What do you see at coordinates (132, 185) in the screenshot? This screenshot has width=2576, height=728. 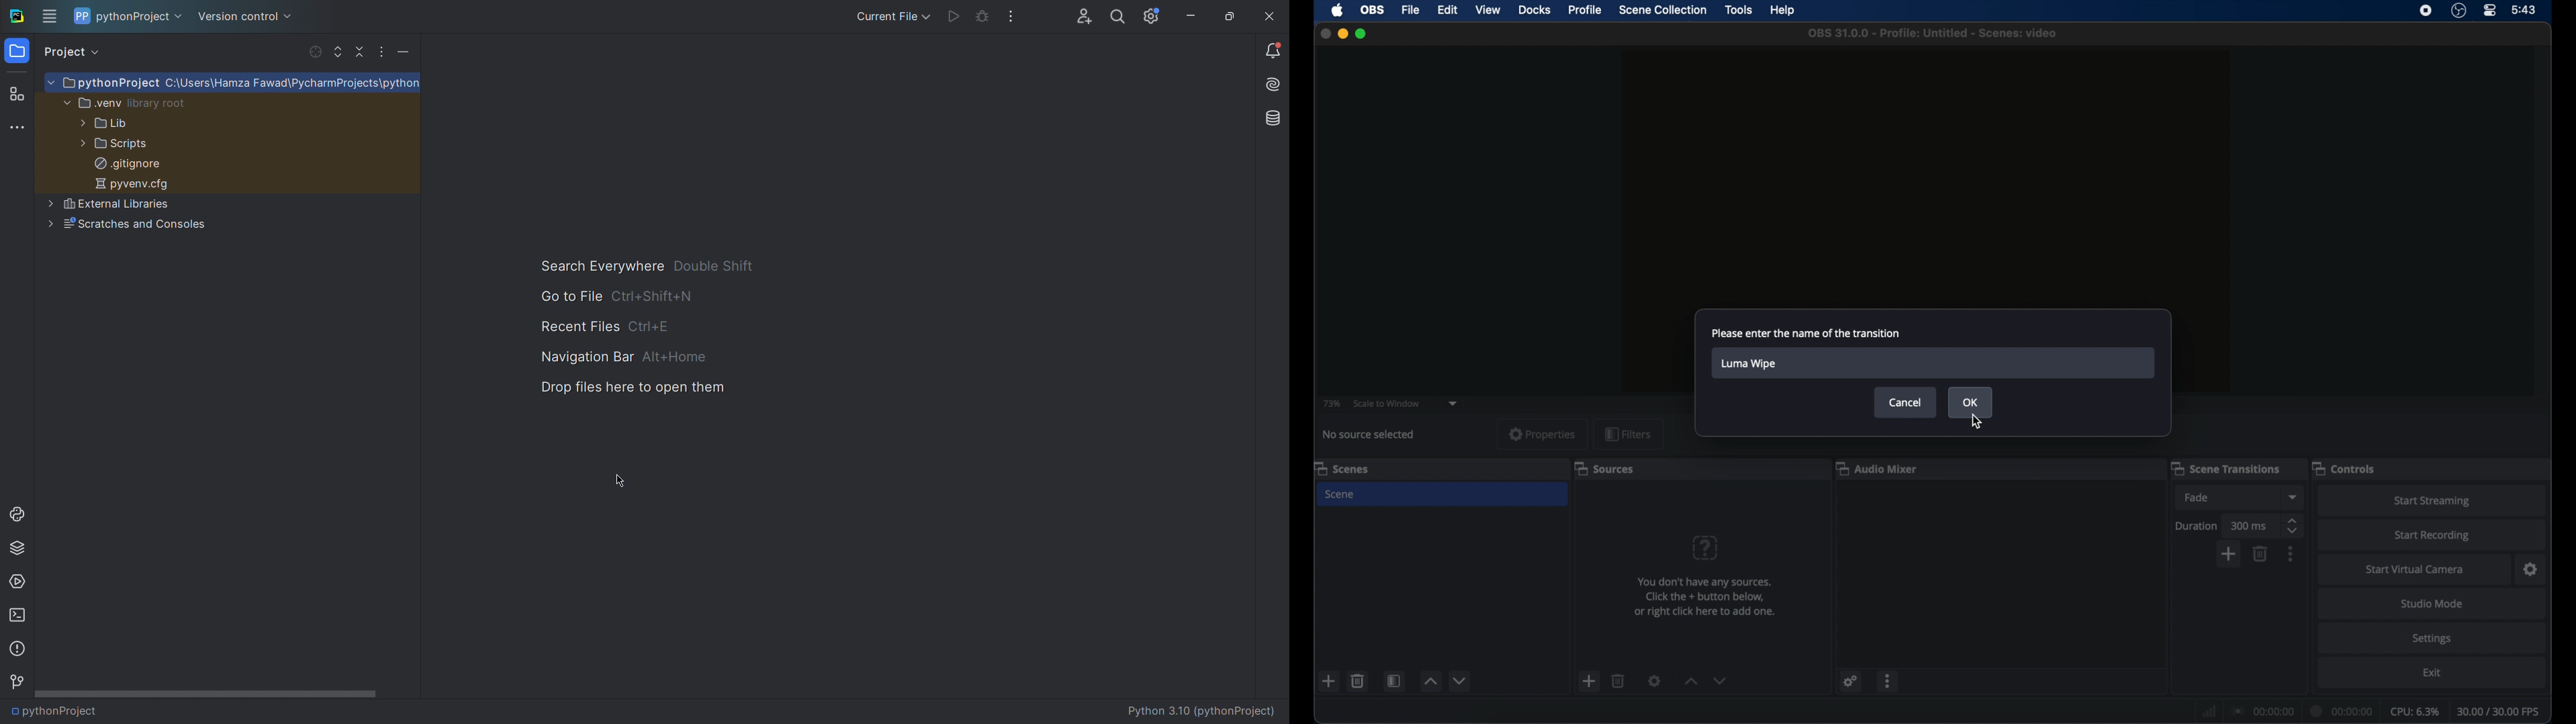 I see `pyvenv.cfg` at bounding box center [132, 185].